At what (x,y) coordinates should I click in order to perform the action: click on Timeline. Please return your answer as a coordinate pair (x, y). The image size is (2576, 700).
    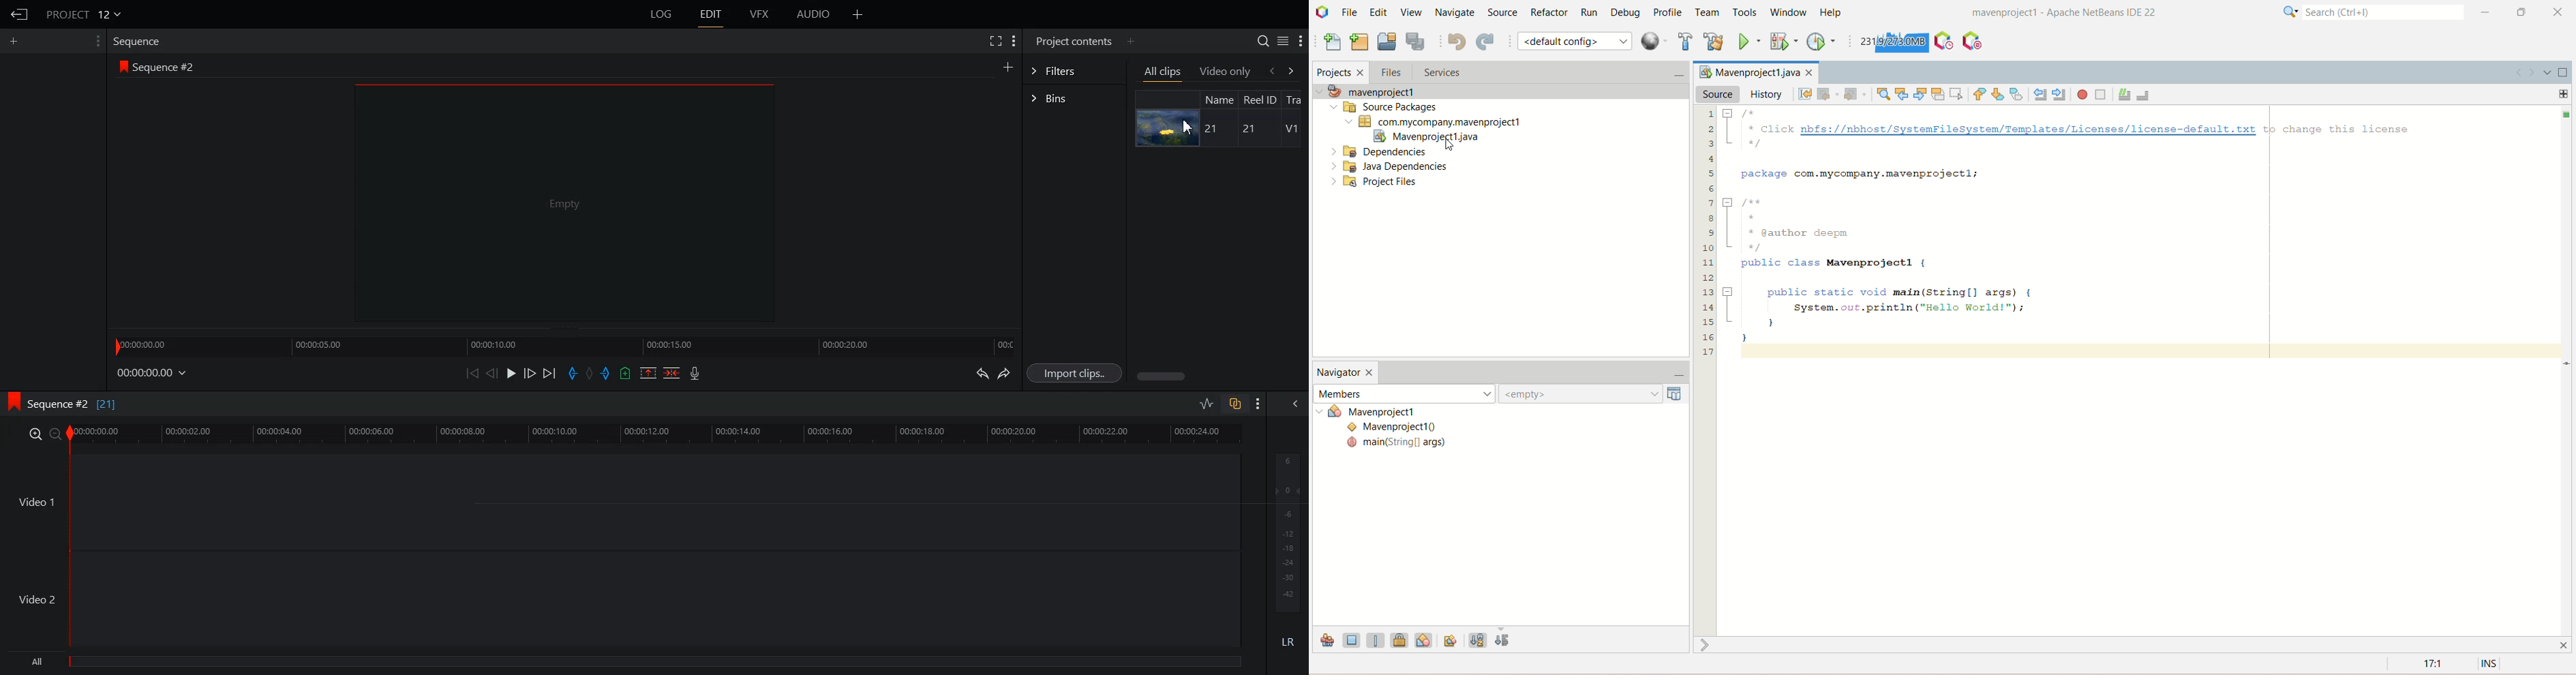
    Looking at the image, I should click on (564, 345).